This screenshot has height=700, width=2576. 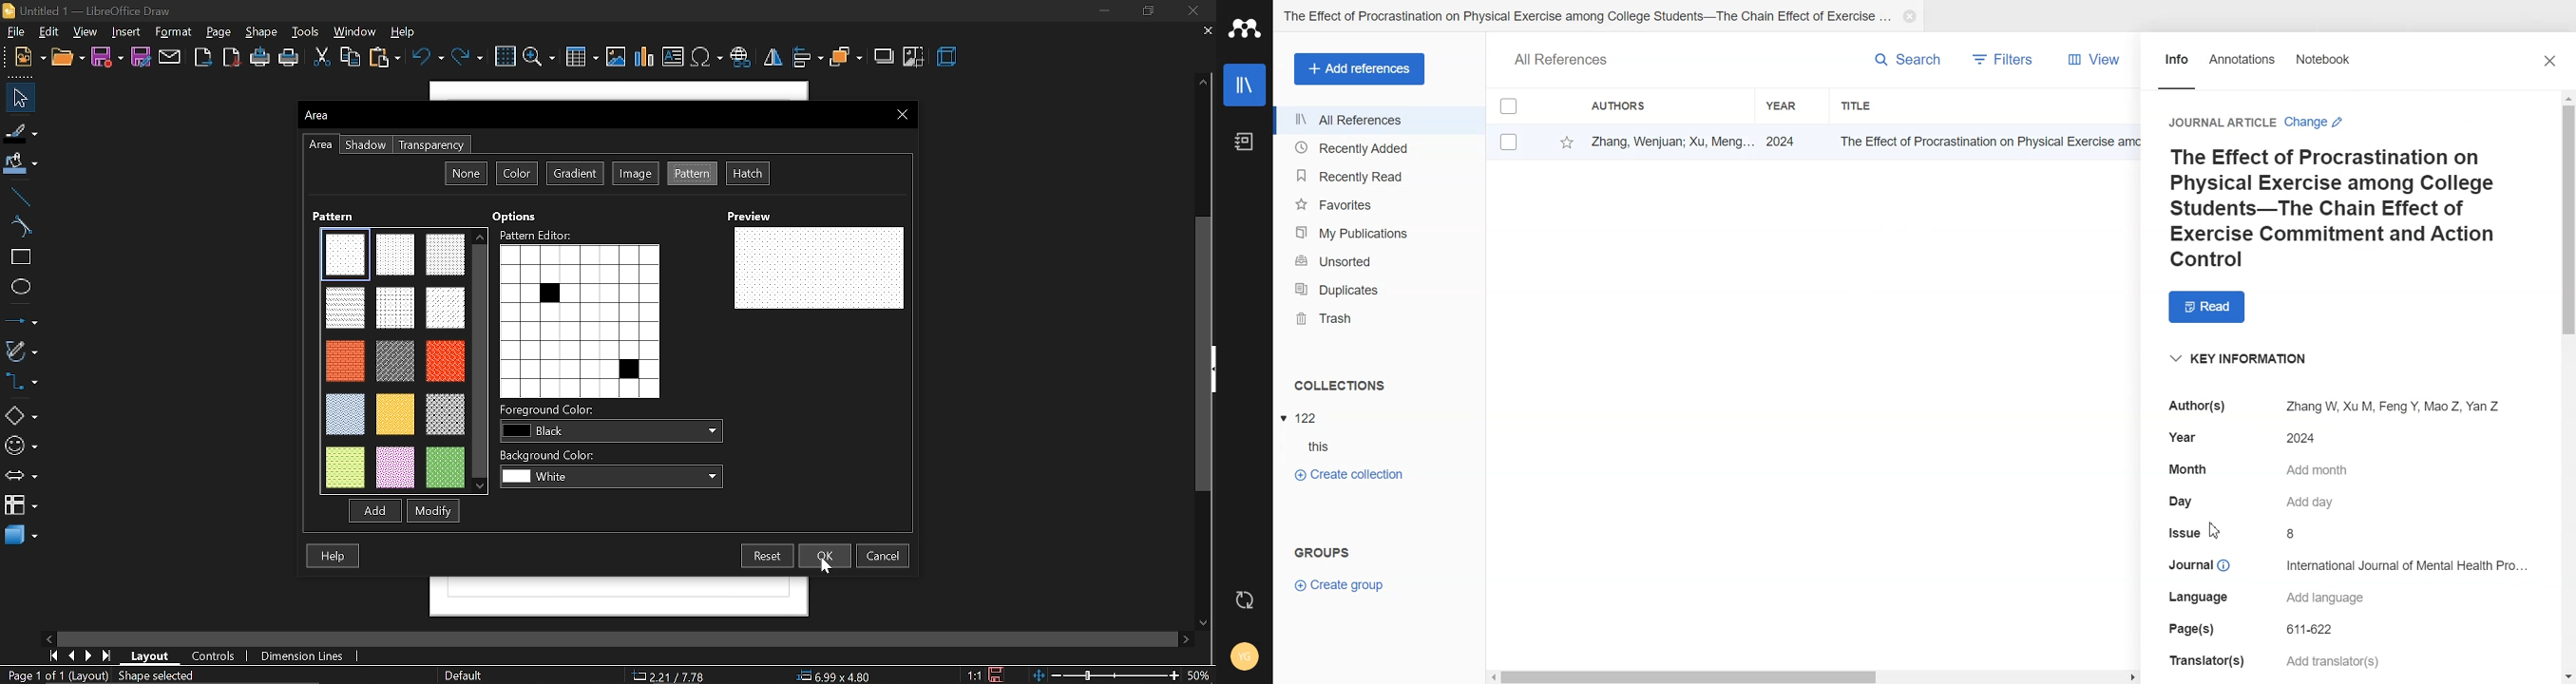 What do you see at coordinates (1562, 58) in the screenshot?
I see `Text` at bounding box center [1562, 58].